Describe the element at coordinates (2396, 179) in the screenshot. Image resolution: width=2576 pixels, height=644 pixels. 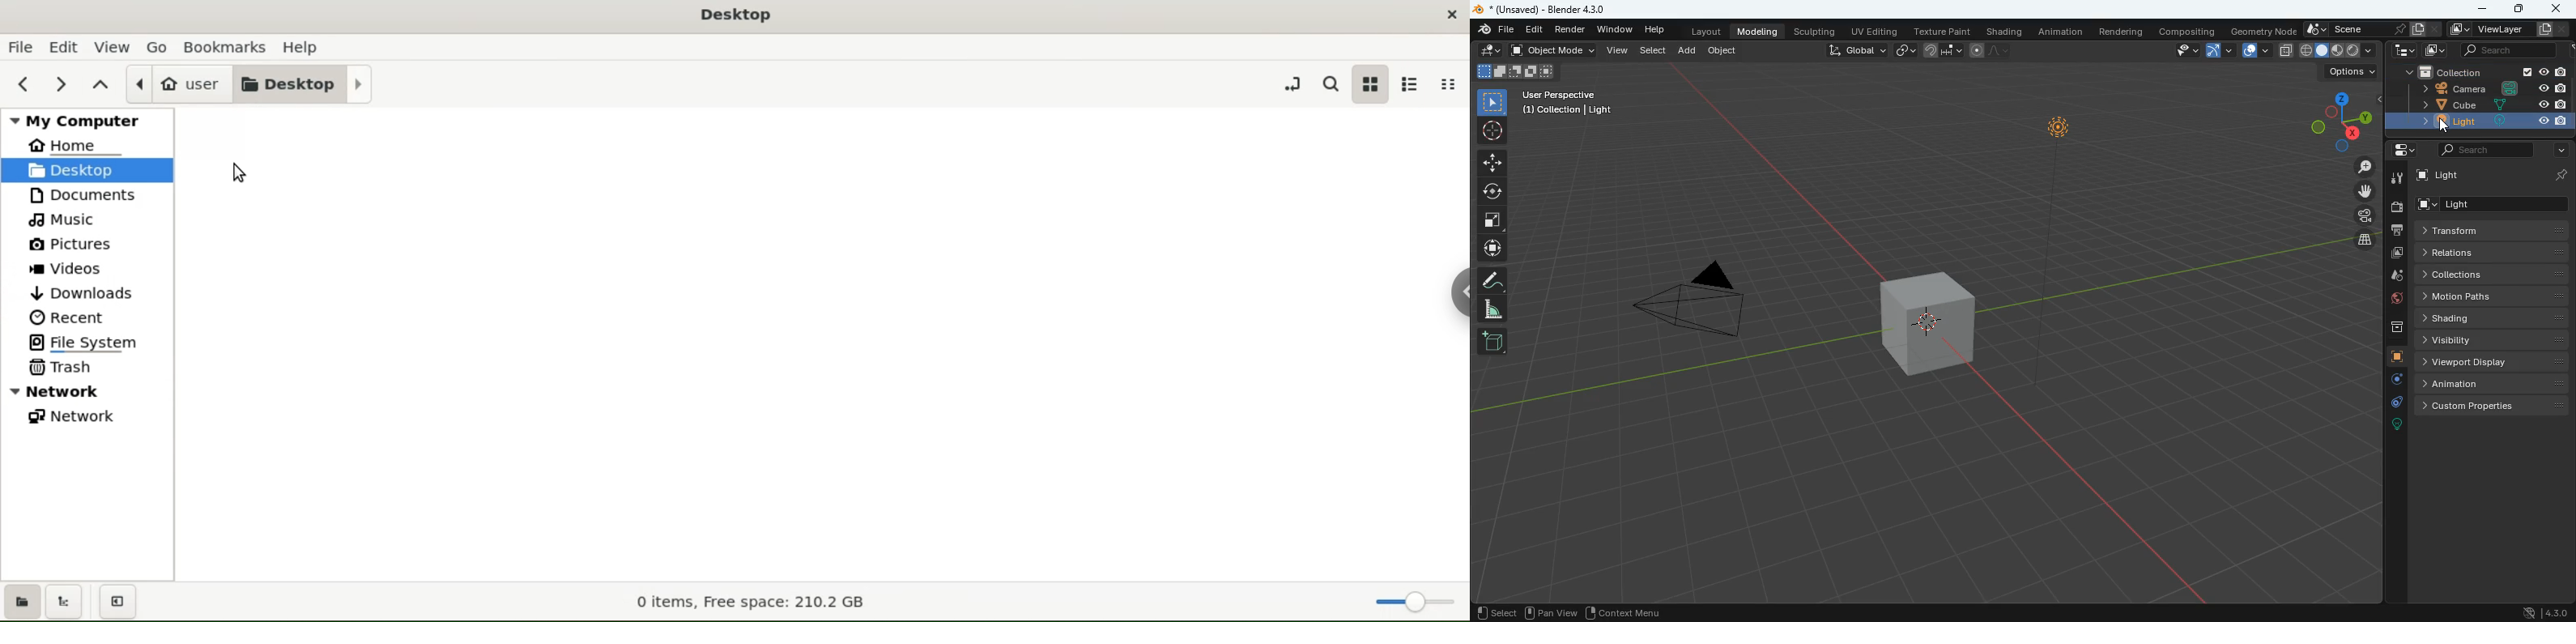
I see `tools` at that location.